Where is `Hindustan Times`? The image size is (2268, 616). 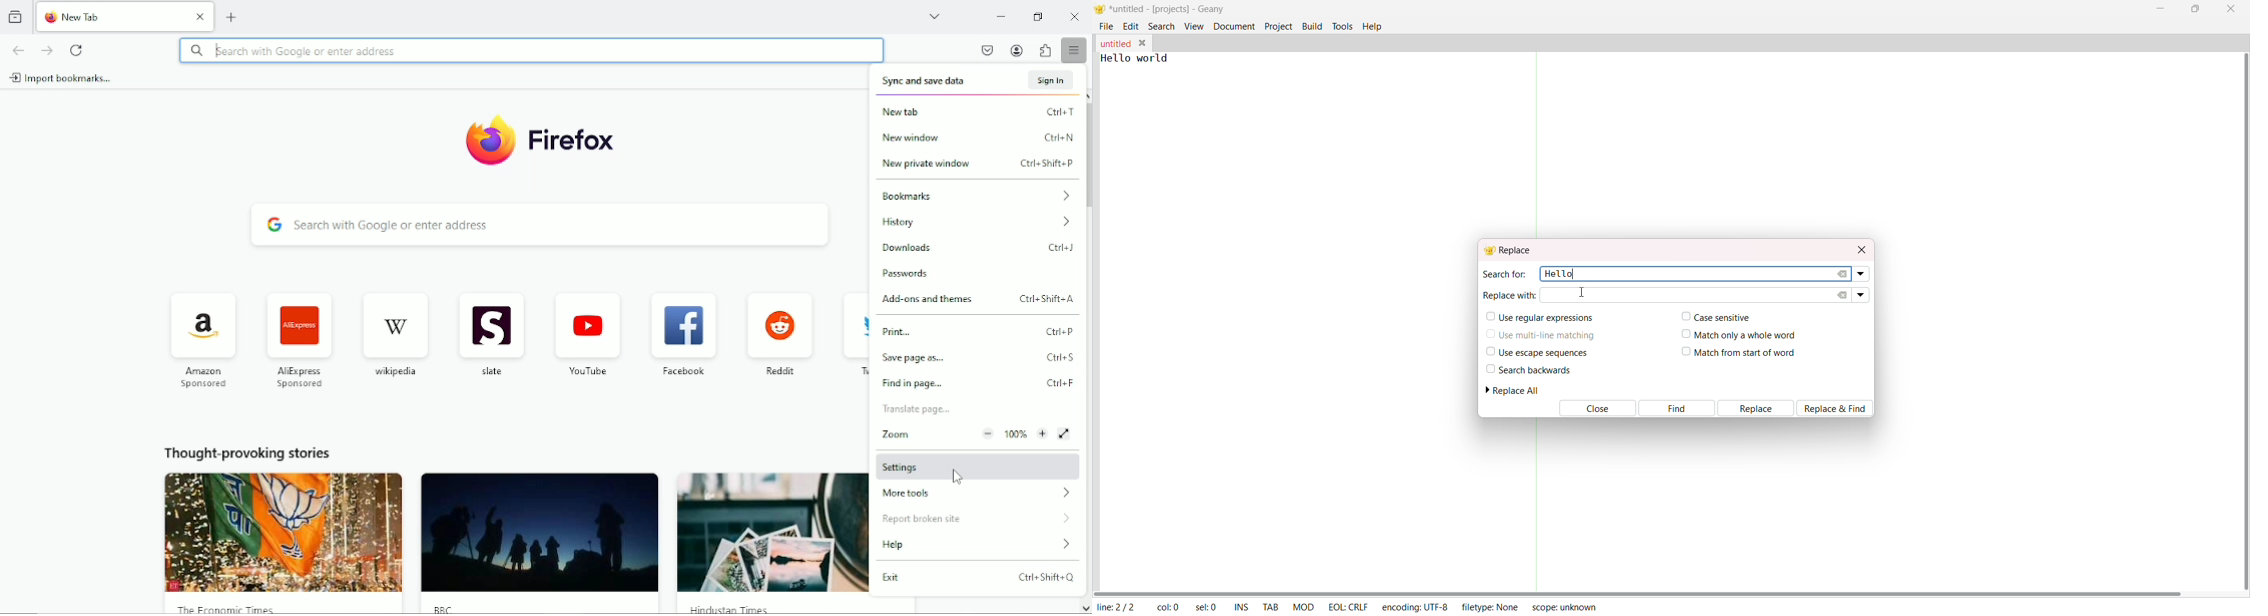 Hindustan Times is located at coordinates (727, 608).